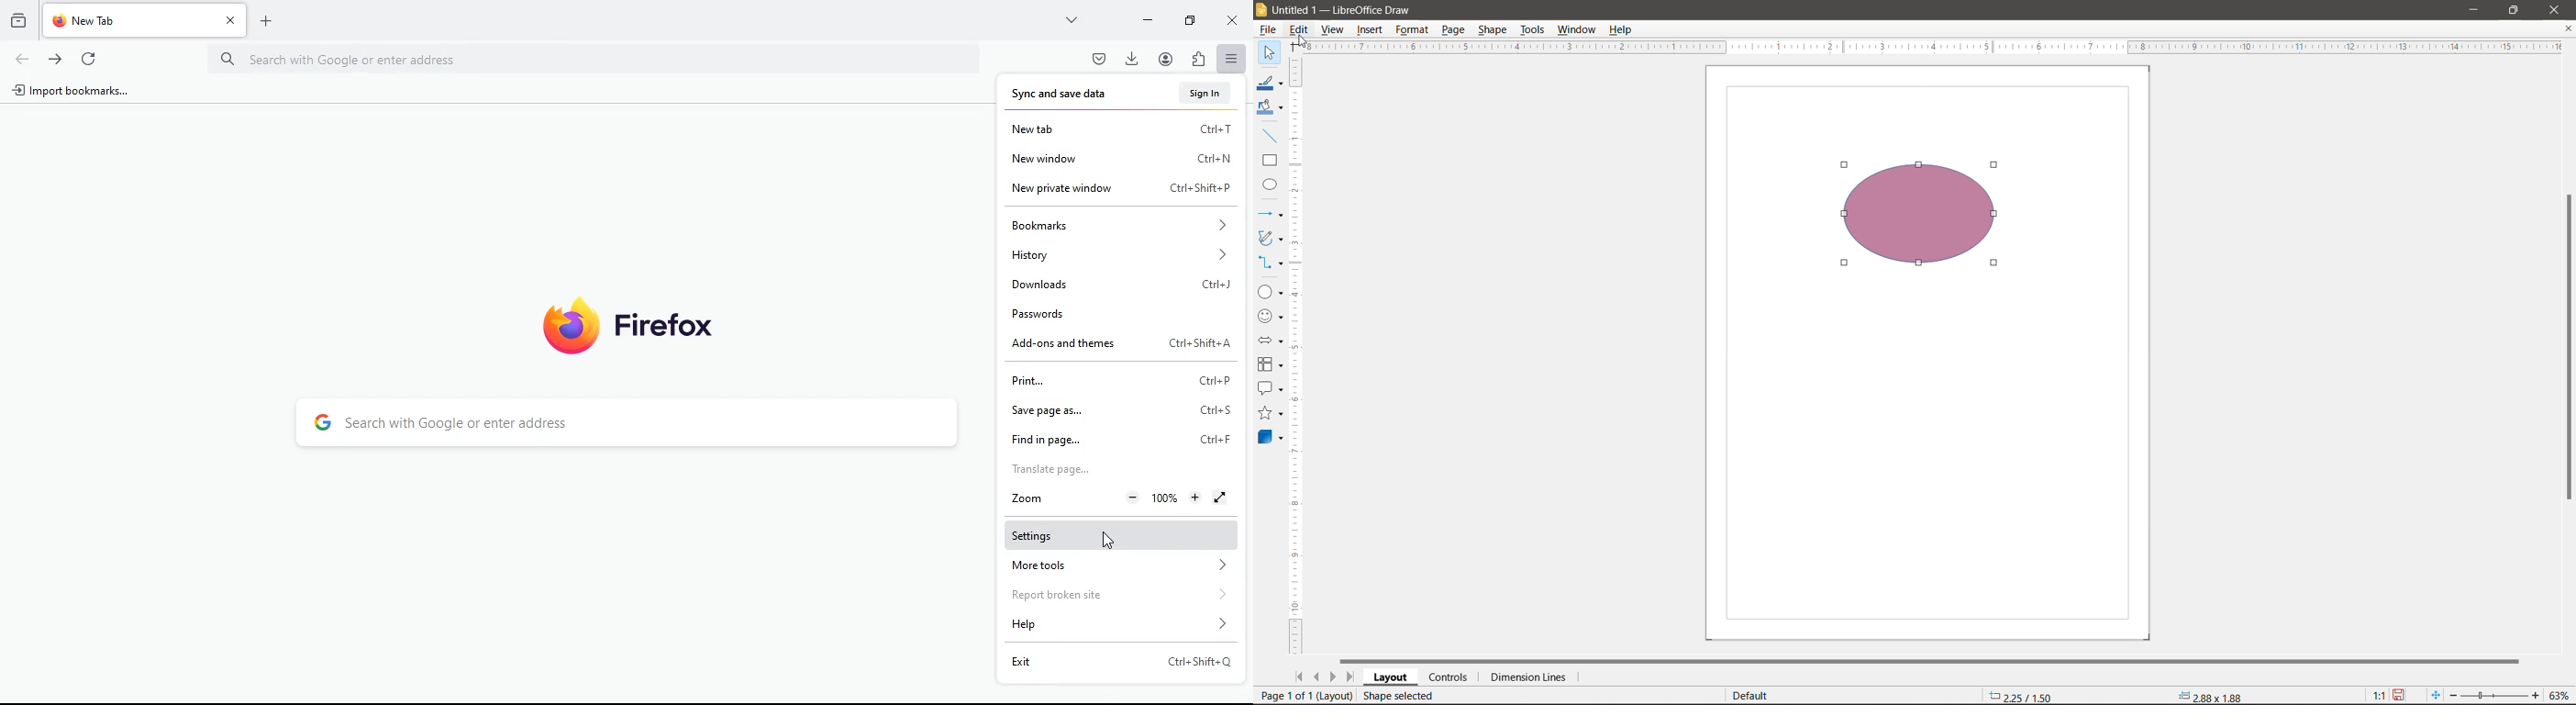  What do you see at coordinates (1922, 217) in the screenshot?
I see `selected shape` at bounding box center [1922, 217].